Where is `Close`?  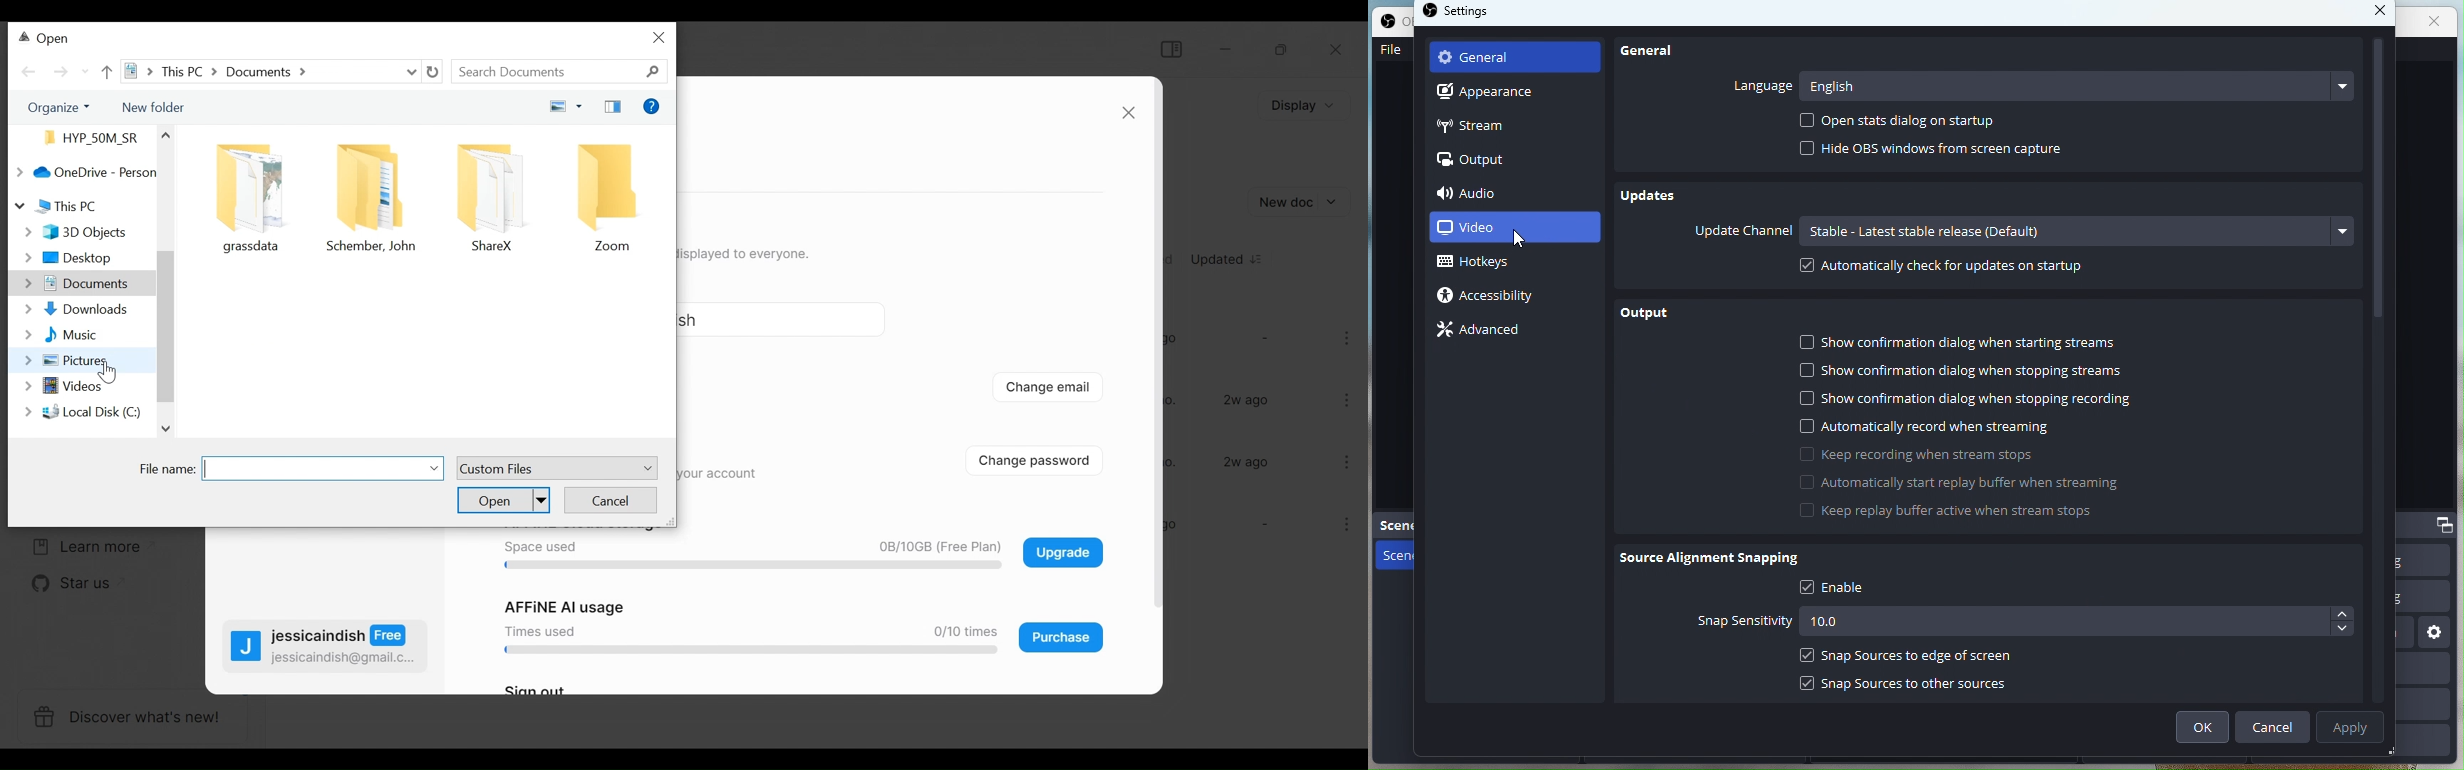 Close is located at coordinates (1338, 51).